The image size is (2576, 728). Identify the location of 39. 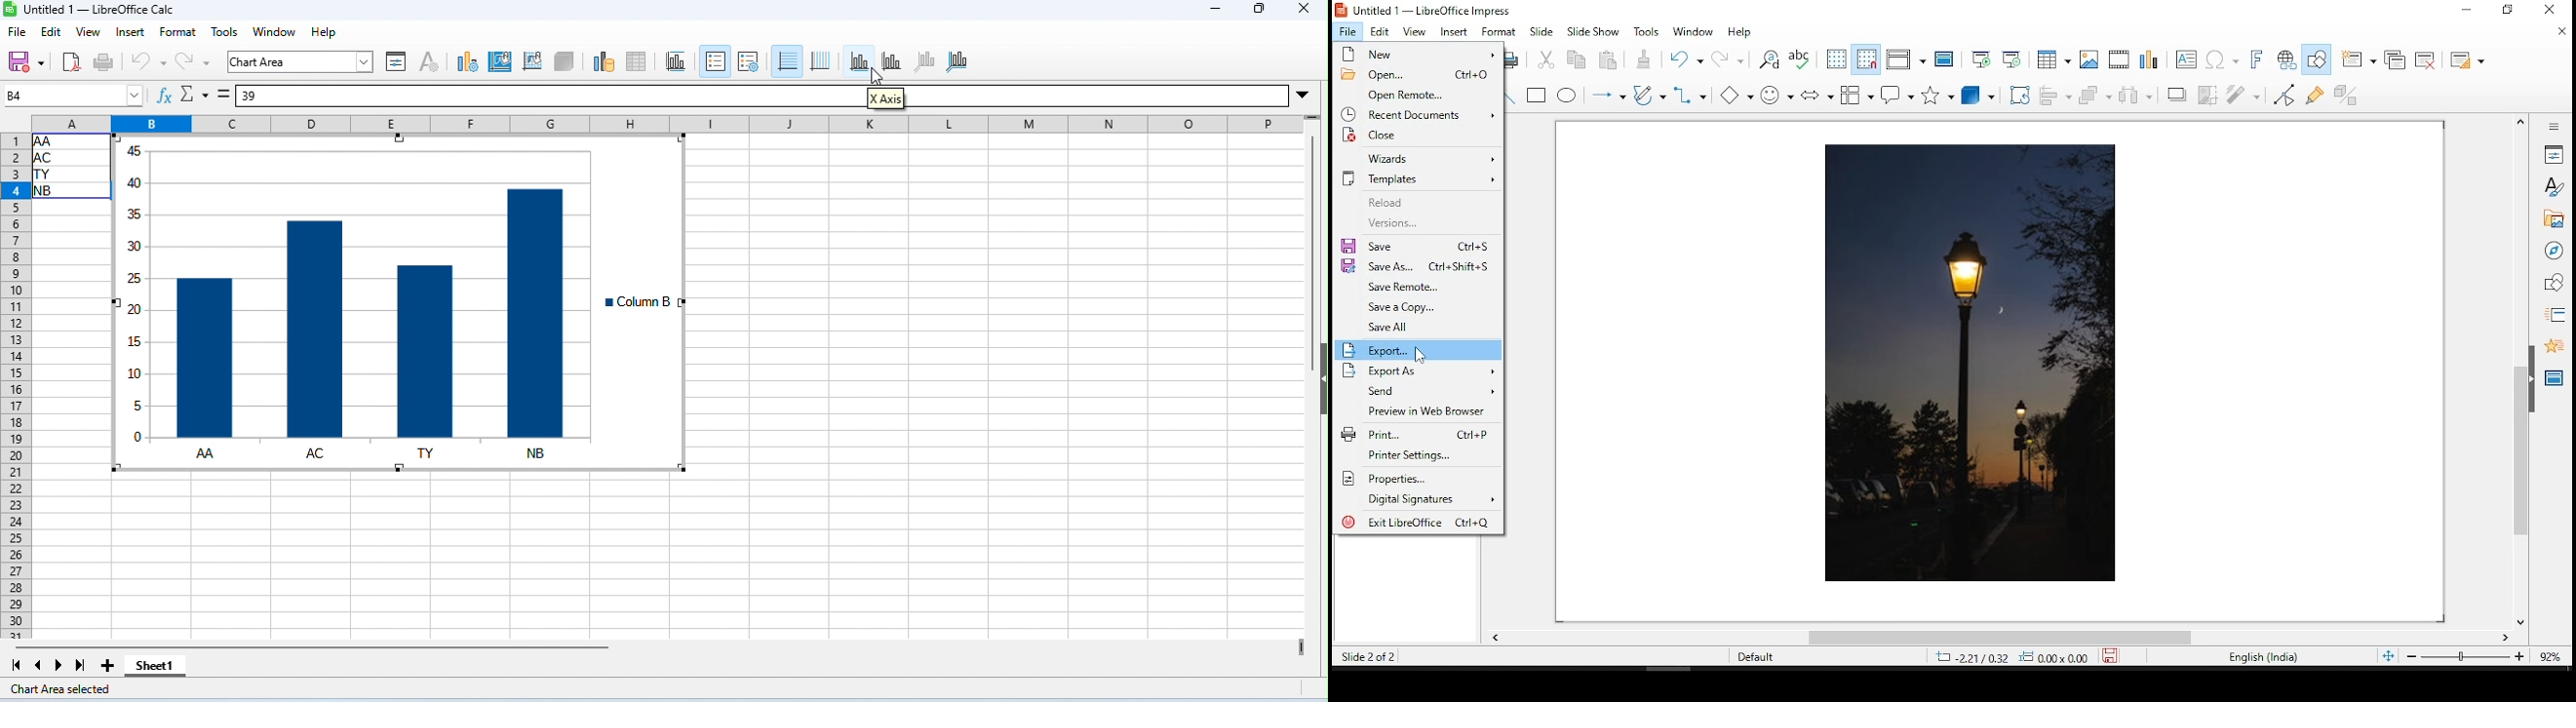
(253, 96).